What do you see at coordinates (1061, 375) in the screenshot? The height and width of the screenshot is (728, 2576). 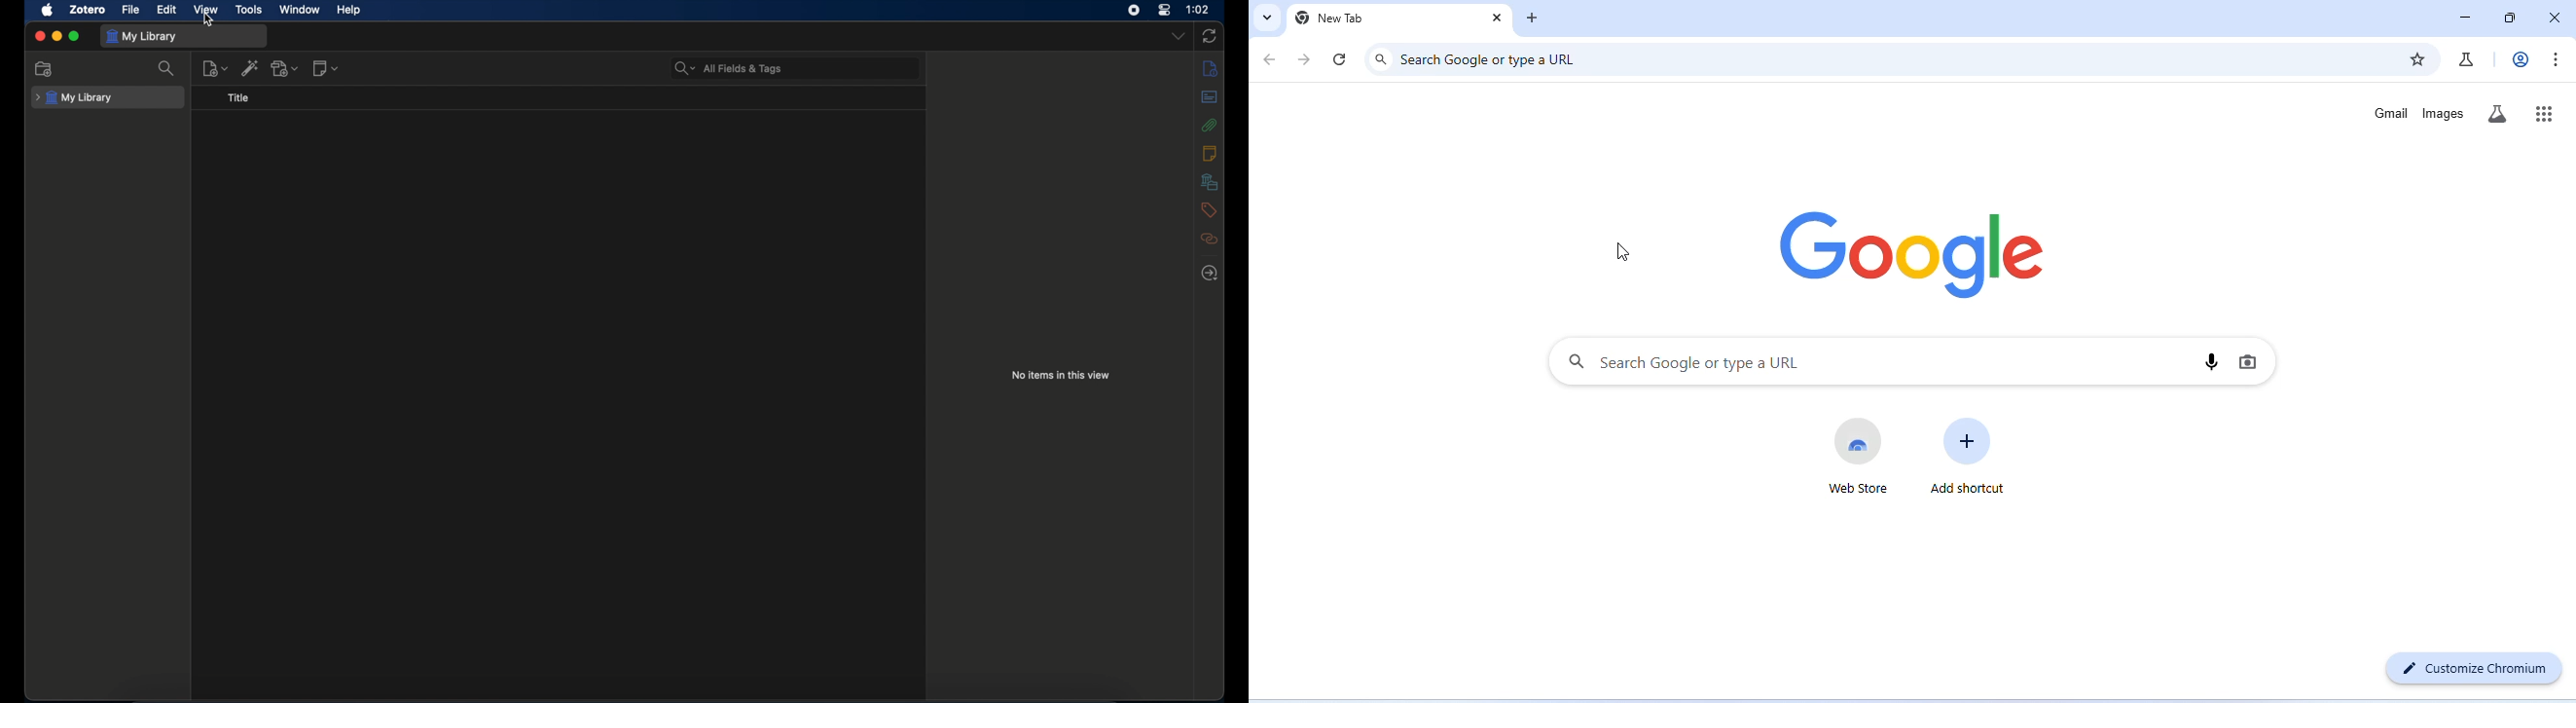 I see `no items in this view` at bounding box center [1061, 375].